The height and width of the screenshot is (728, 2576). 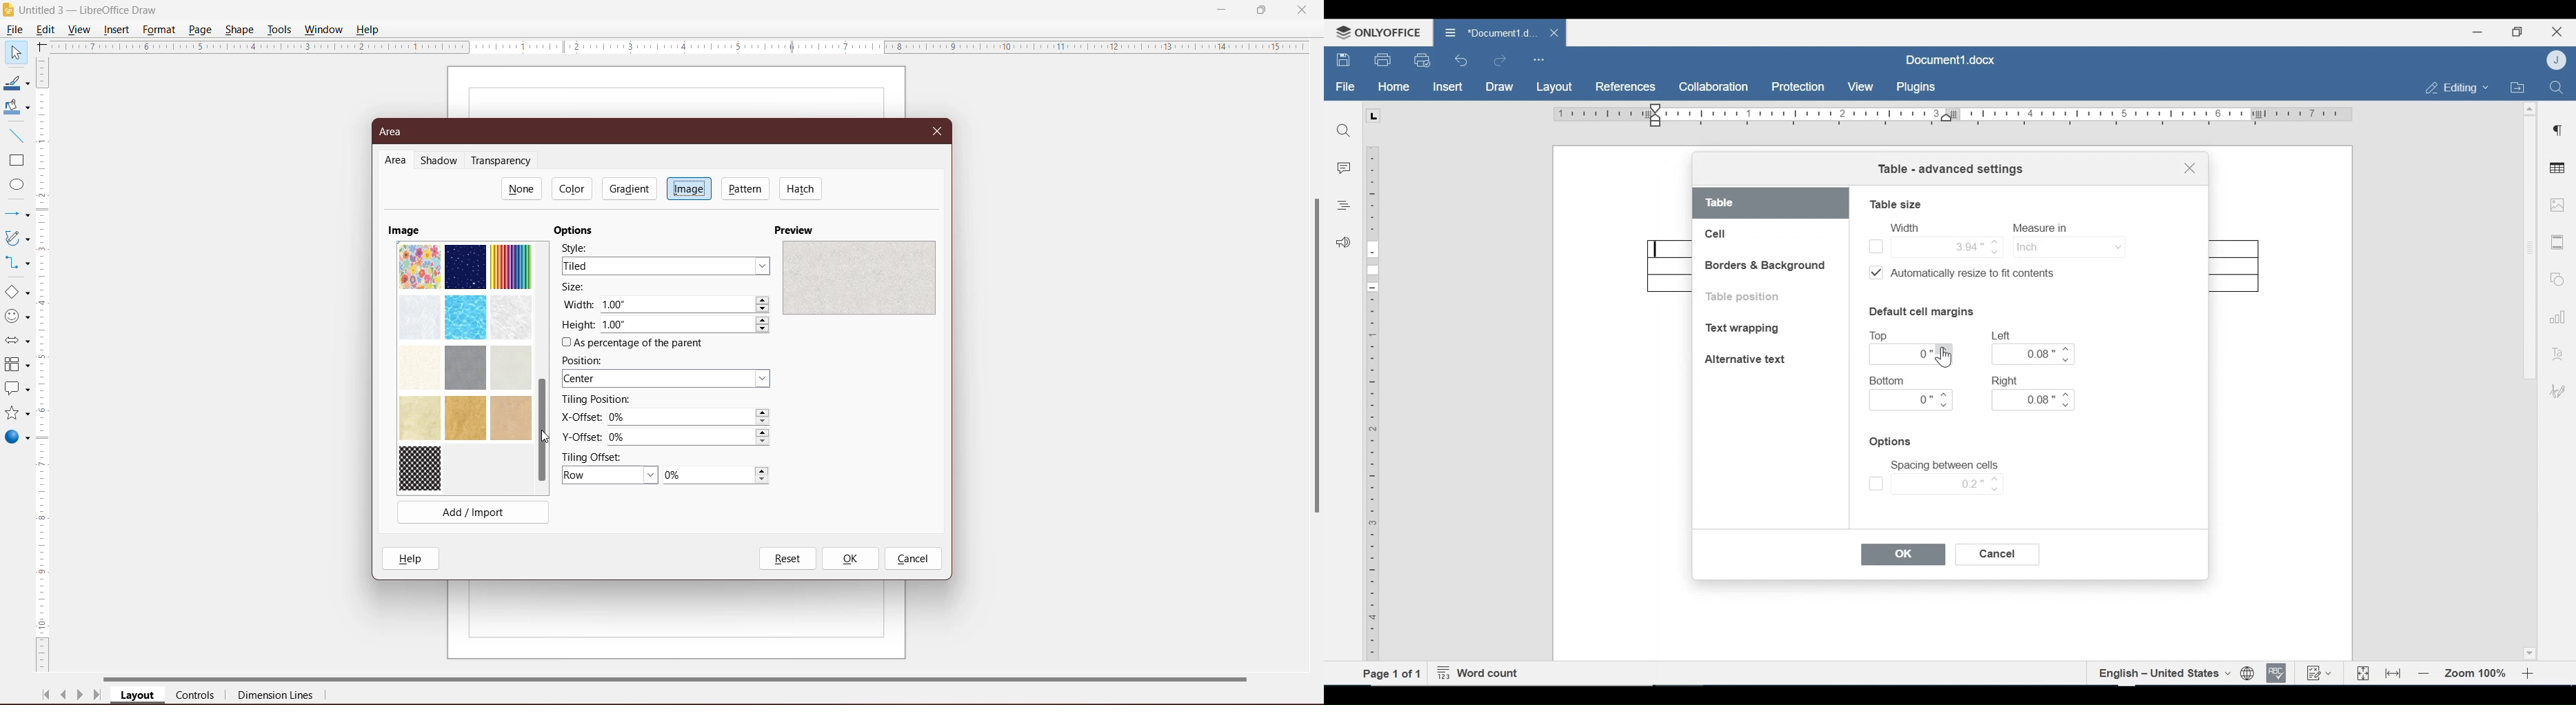 What do you see at coordinates (2395, 672) in the screenshot?
I see `Fit to Width` at bounding box center [2395, 672].